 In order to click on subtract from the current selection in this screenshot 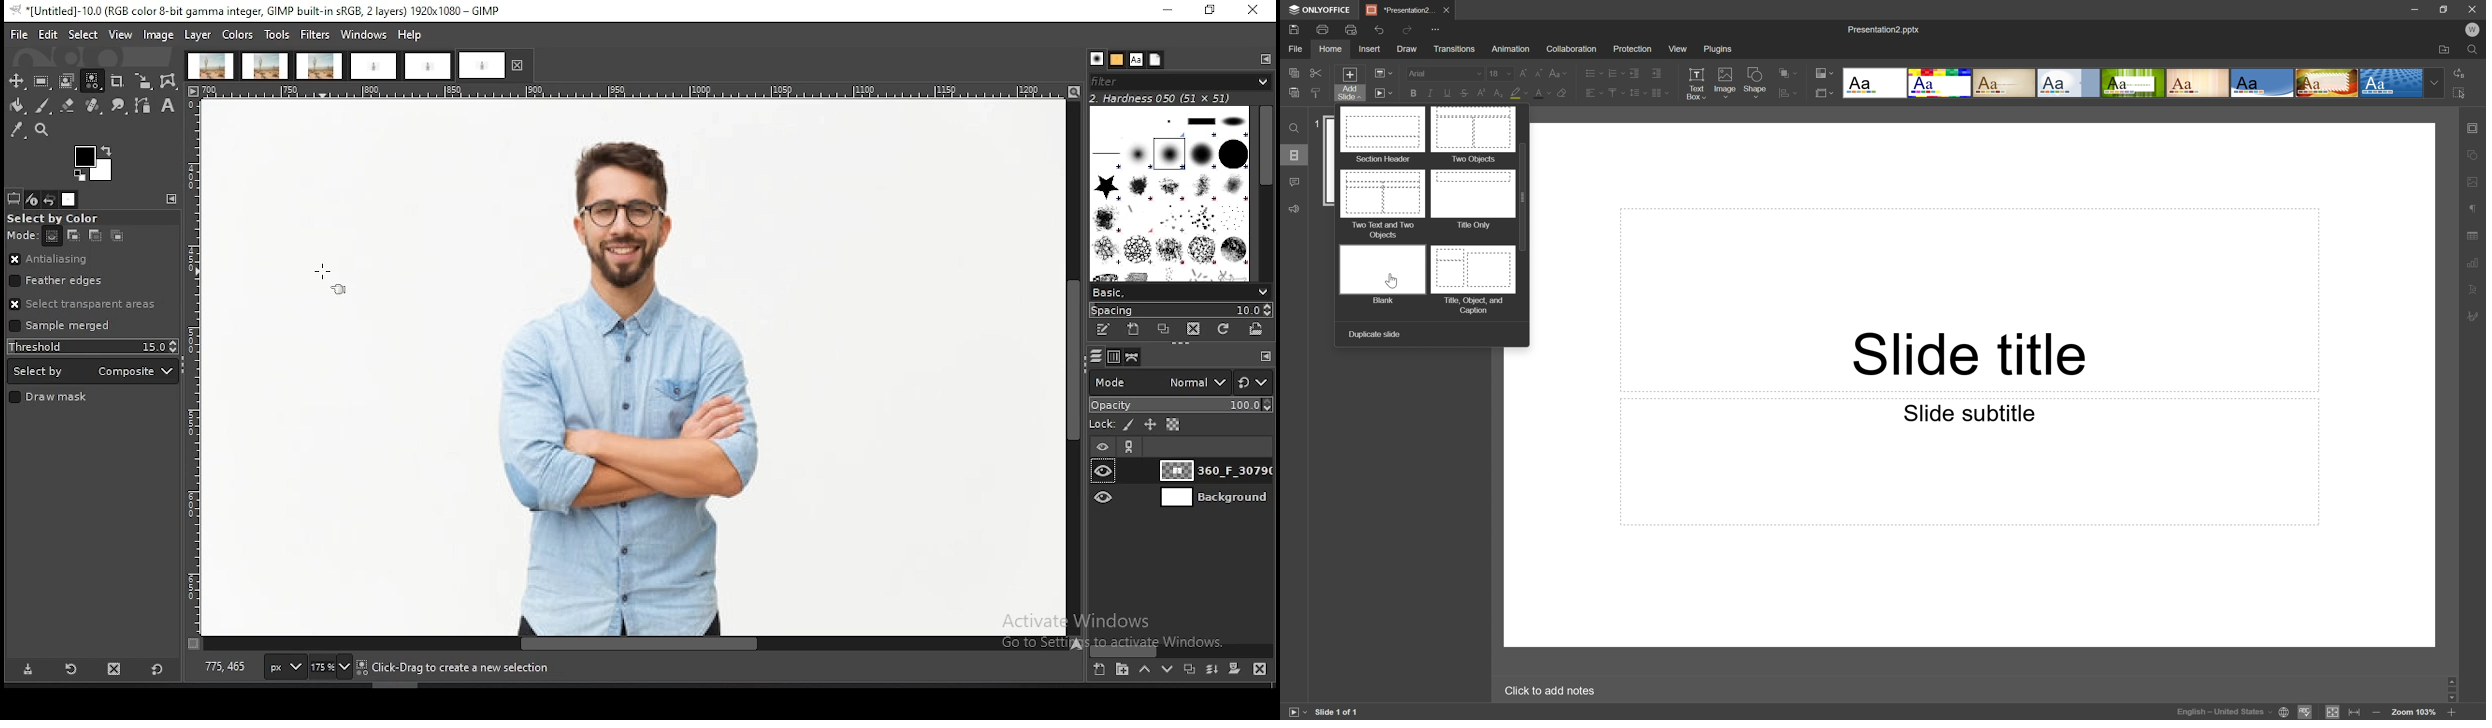, I will do `click(94, 236)`.